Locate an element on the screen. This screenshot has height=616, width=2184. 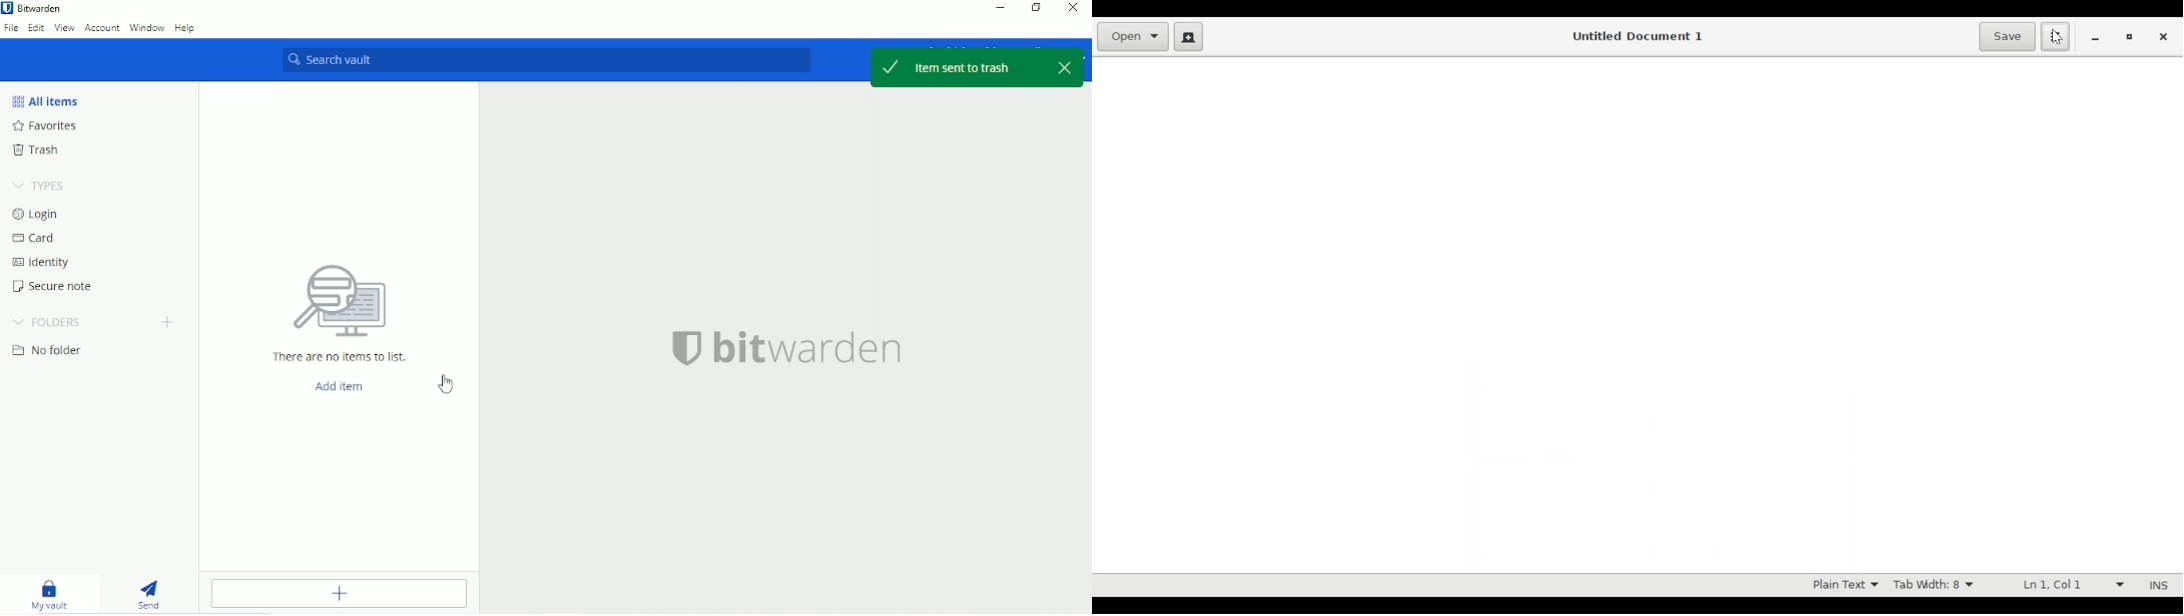
File is located at coordinates (11, 28).